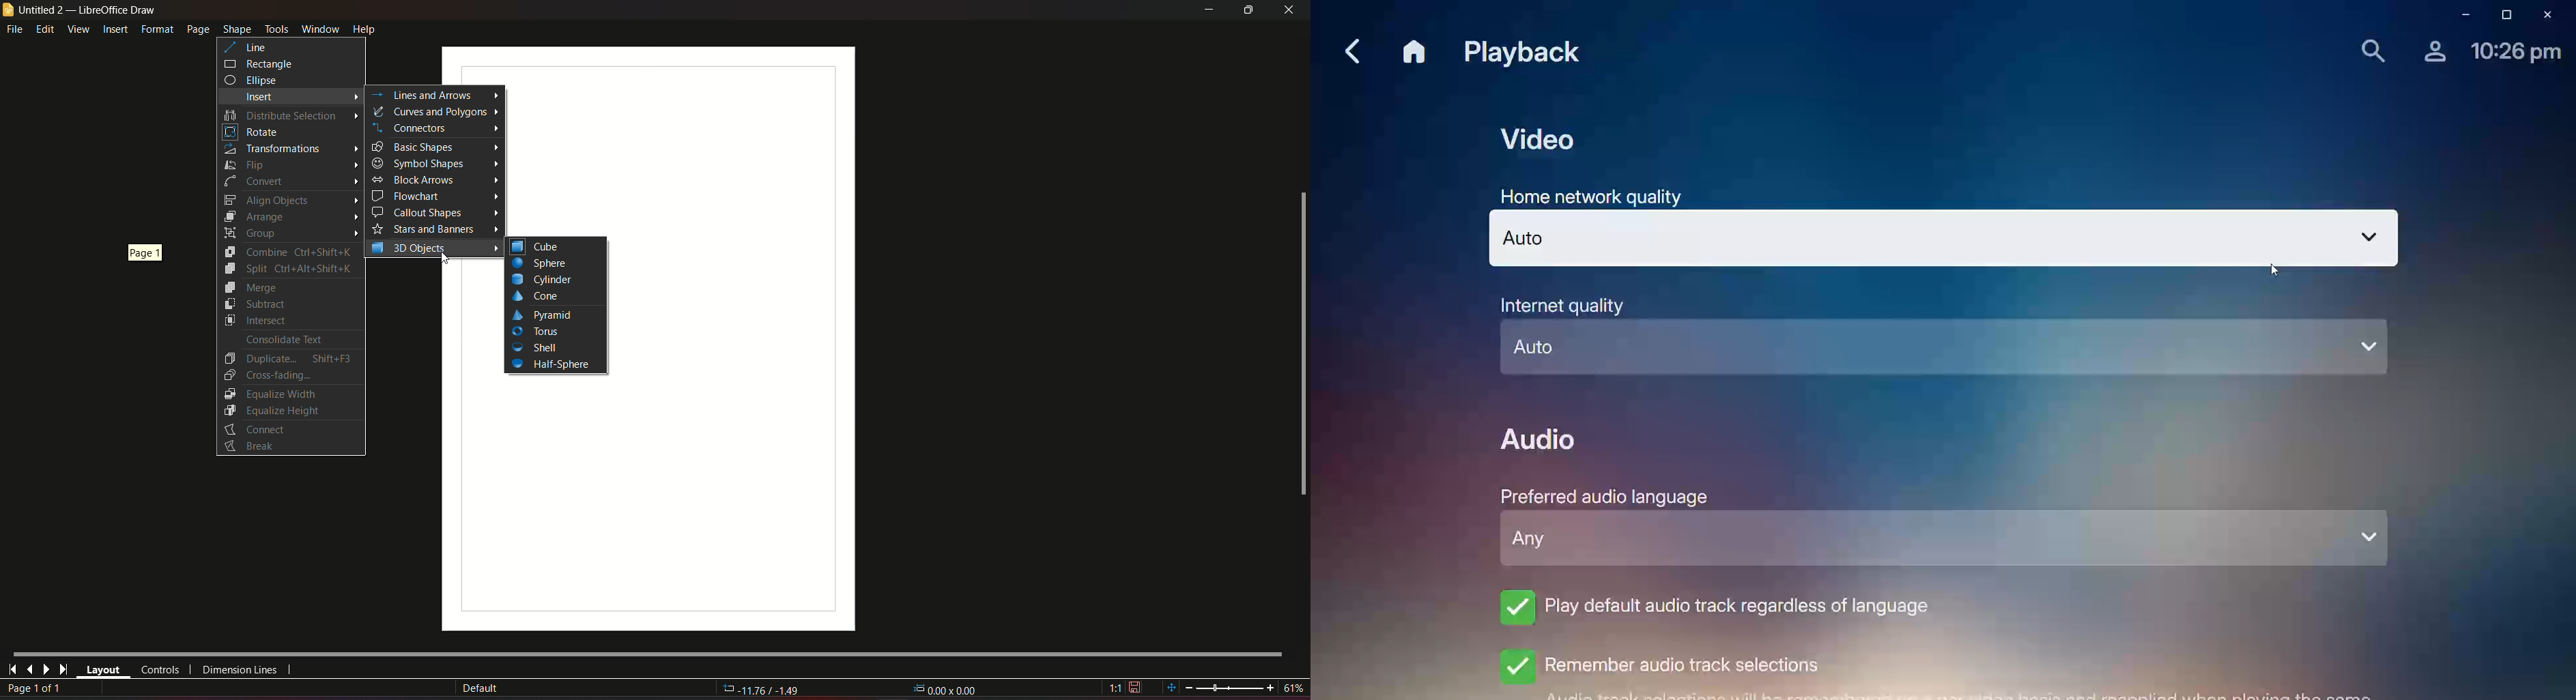 This screenshot has width=2576, height=700. I want to click on format, so click(156, 29).